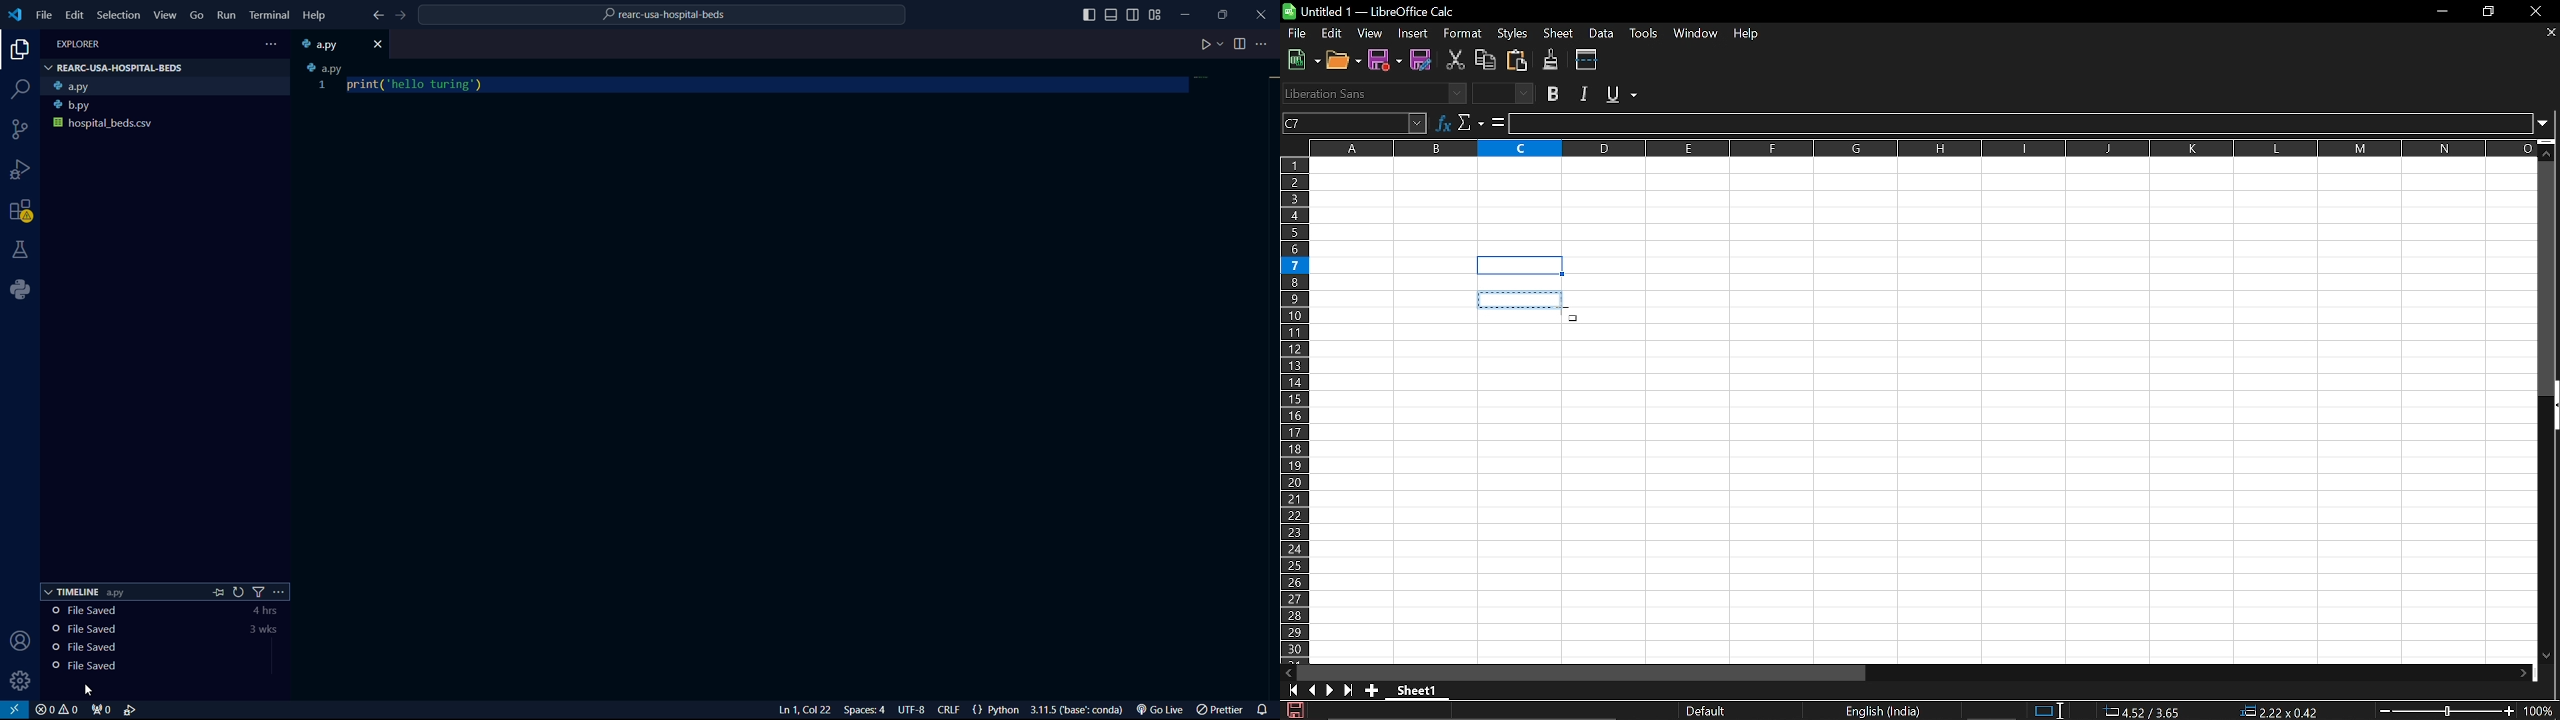  What do you see at coordinates (1370, 34) in the screenshot?
I see `View` at bounding box center [1370, 34].